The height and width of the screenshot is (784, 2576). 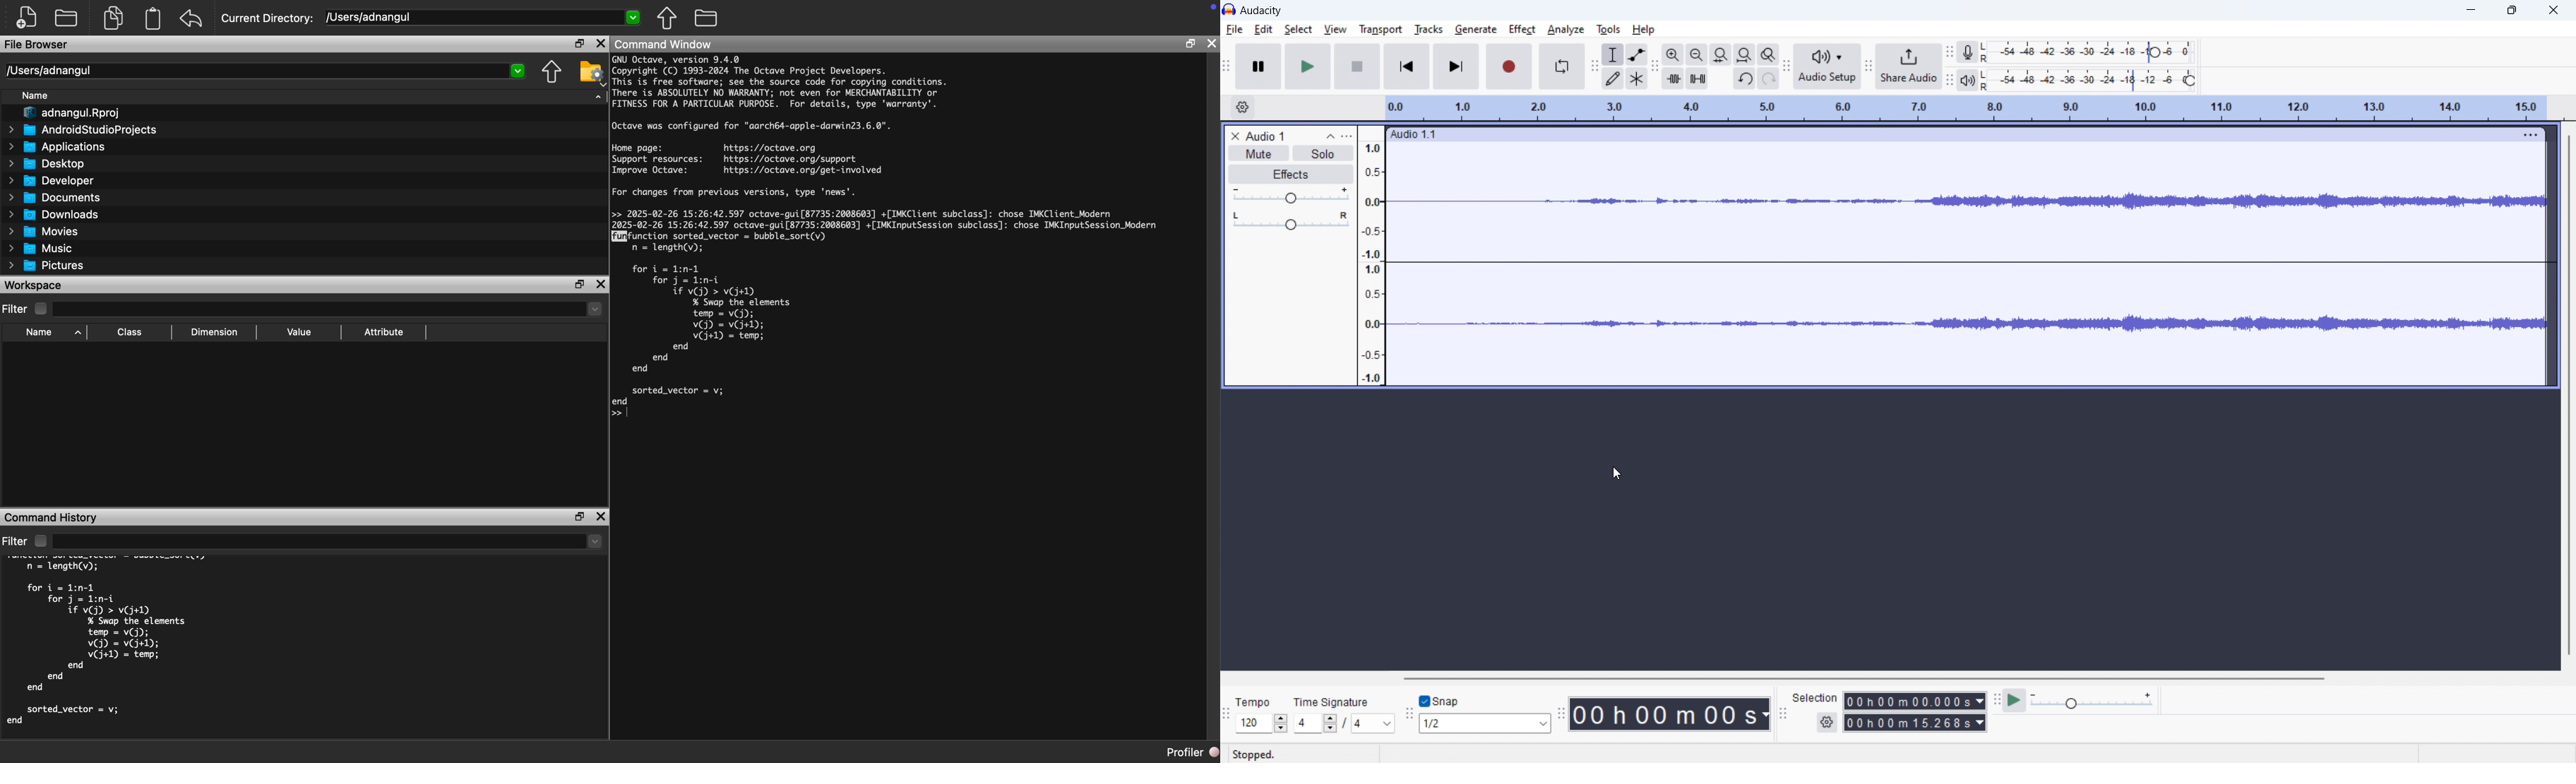 I want to click on mute, so click(x=1258, y=153).